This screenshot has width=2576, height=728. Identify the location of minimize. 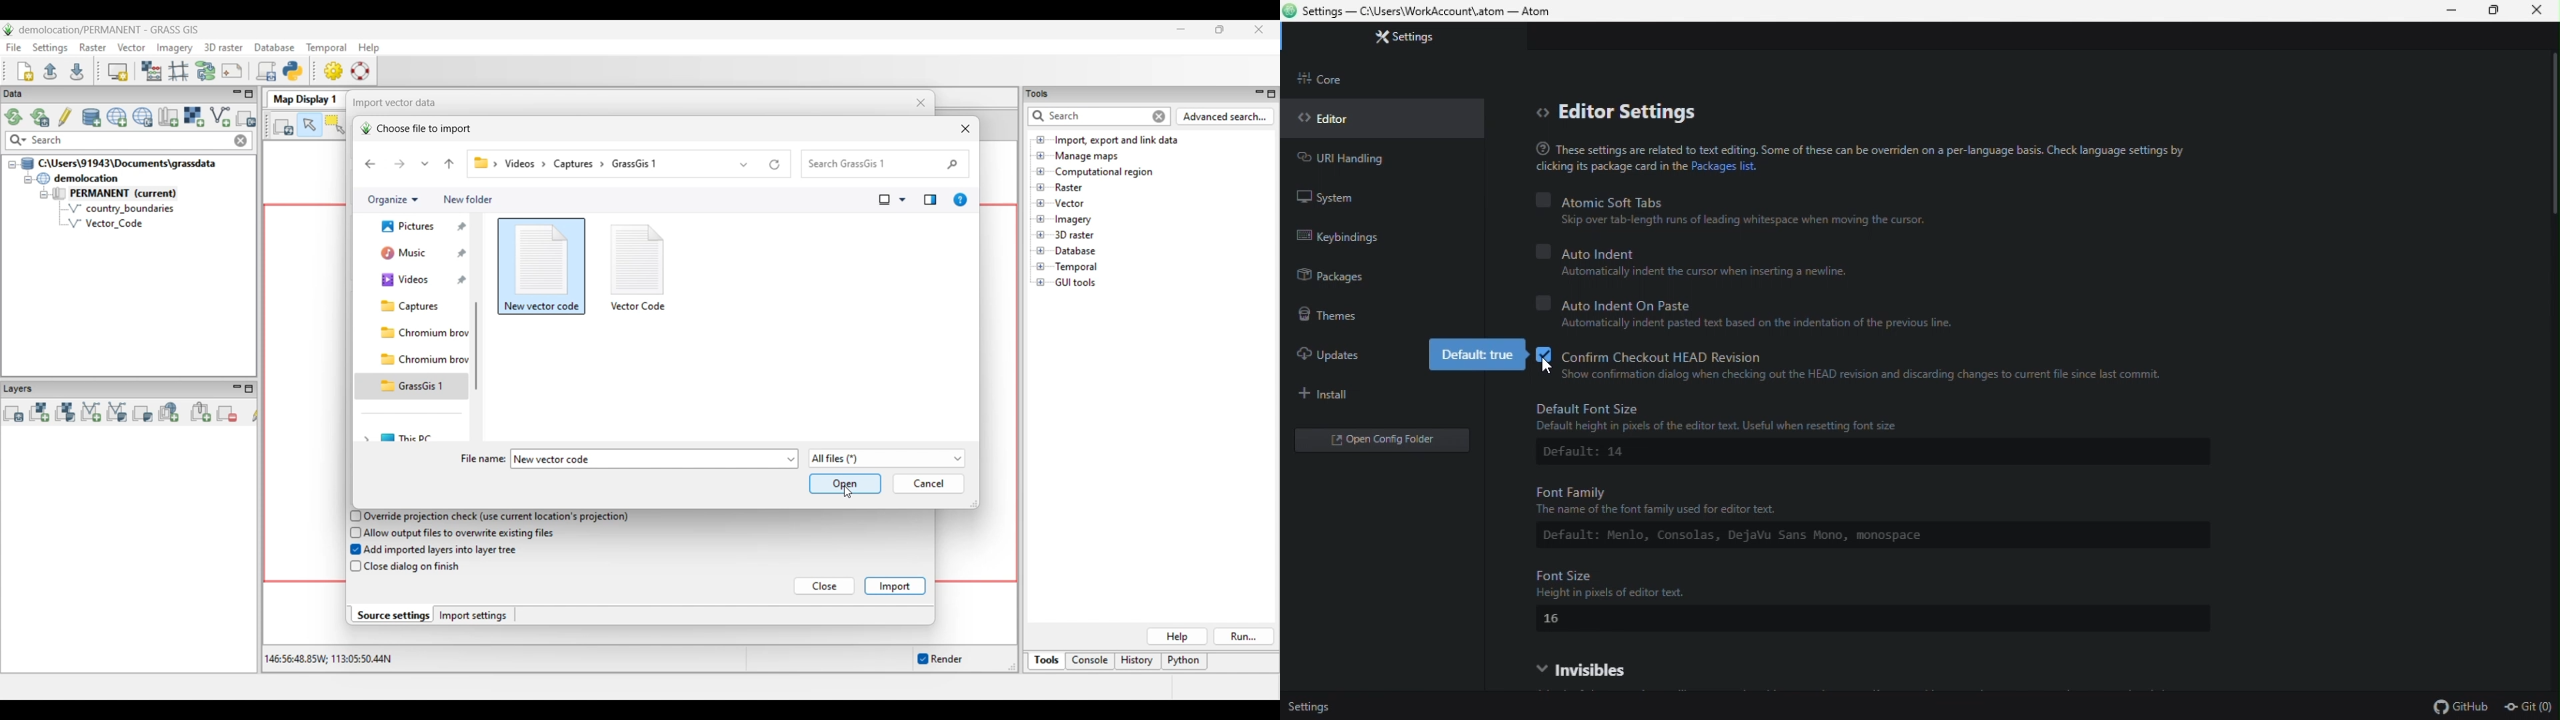
(2444, 12).